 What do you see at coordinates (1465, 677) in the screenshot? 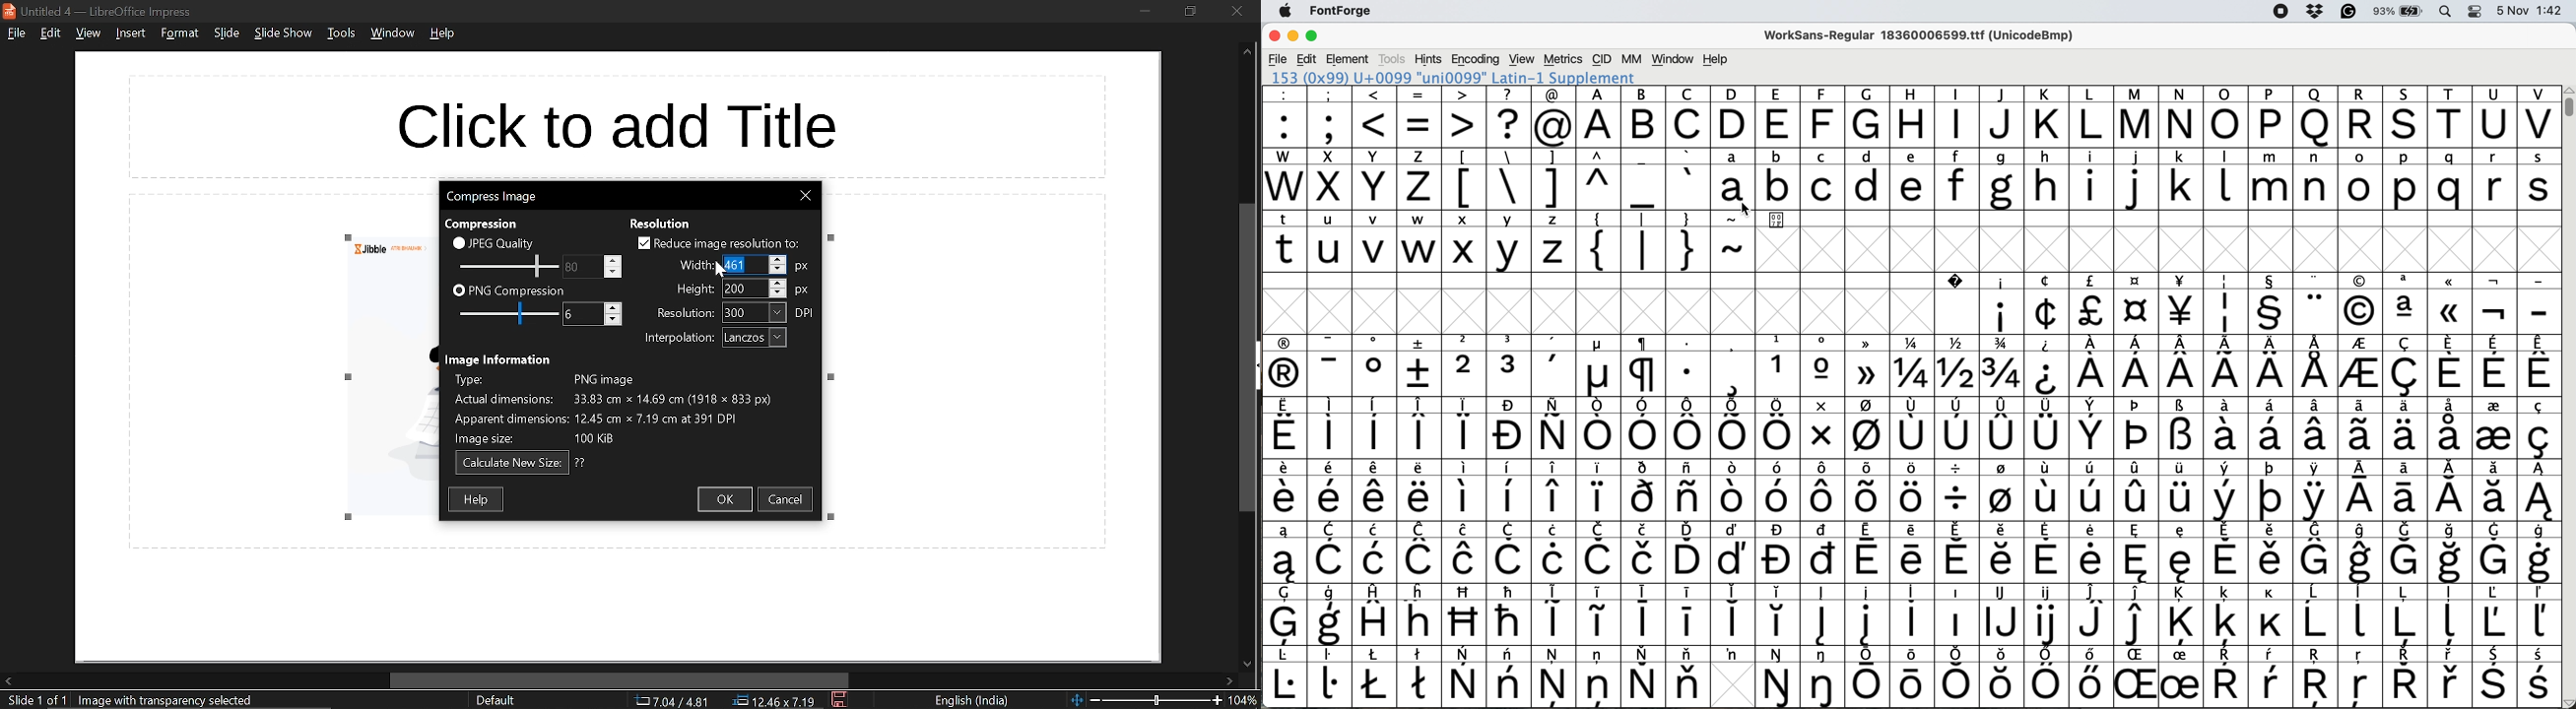
I see `symbol` at bounding box center [1465, 677].